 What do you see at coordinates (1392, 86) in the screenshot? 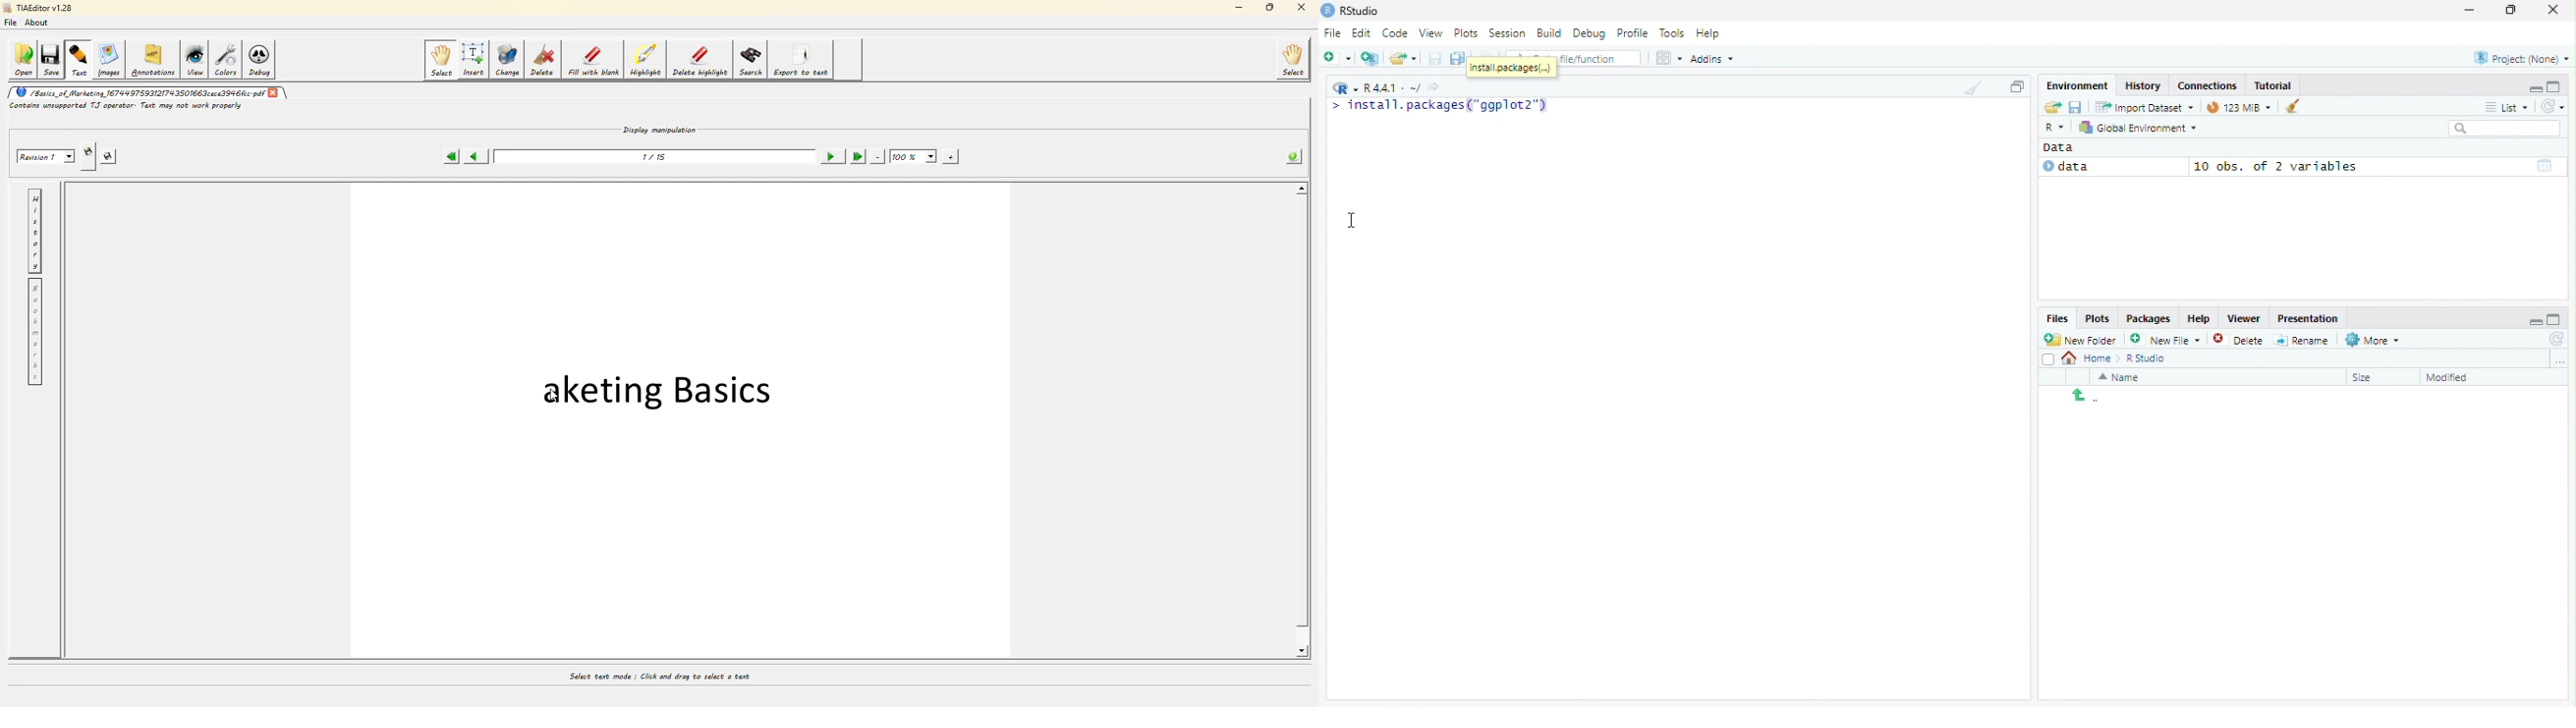
I see `R language version - R 4.4.1` at bounding box center [1392, 86].